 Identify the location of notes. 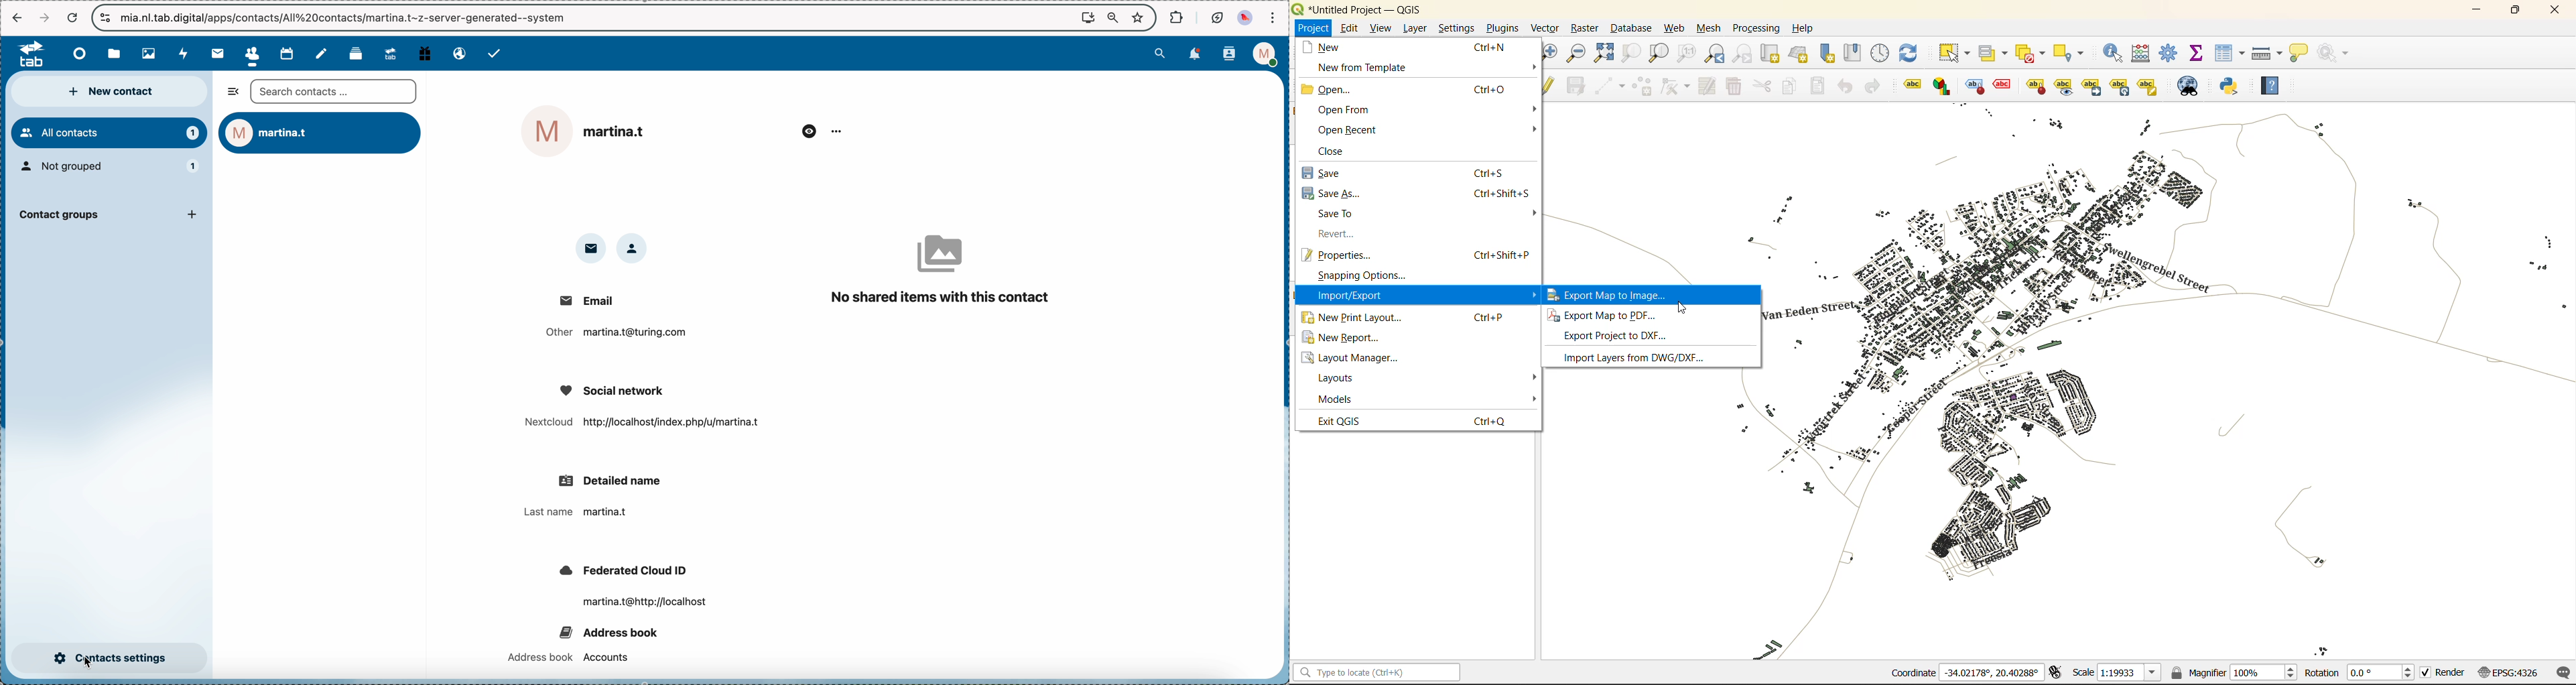
(323, 53).